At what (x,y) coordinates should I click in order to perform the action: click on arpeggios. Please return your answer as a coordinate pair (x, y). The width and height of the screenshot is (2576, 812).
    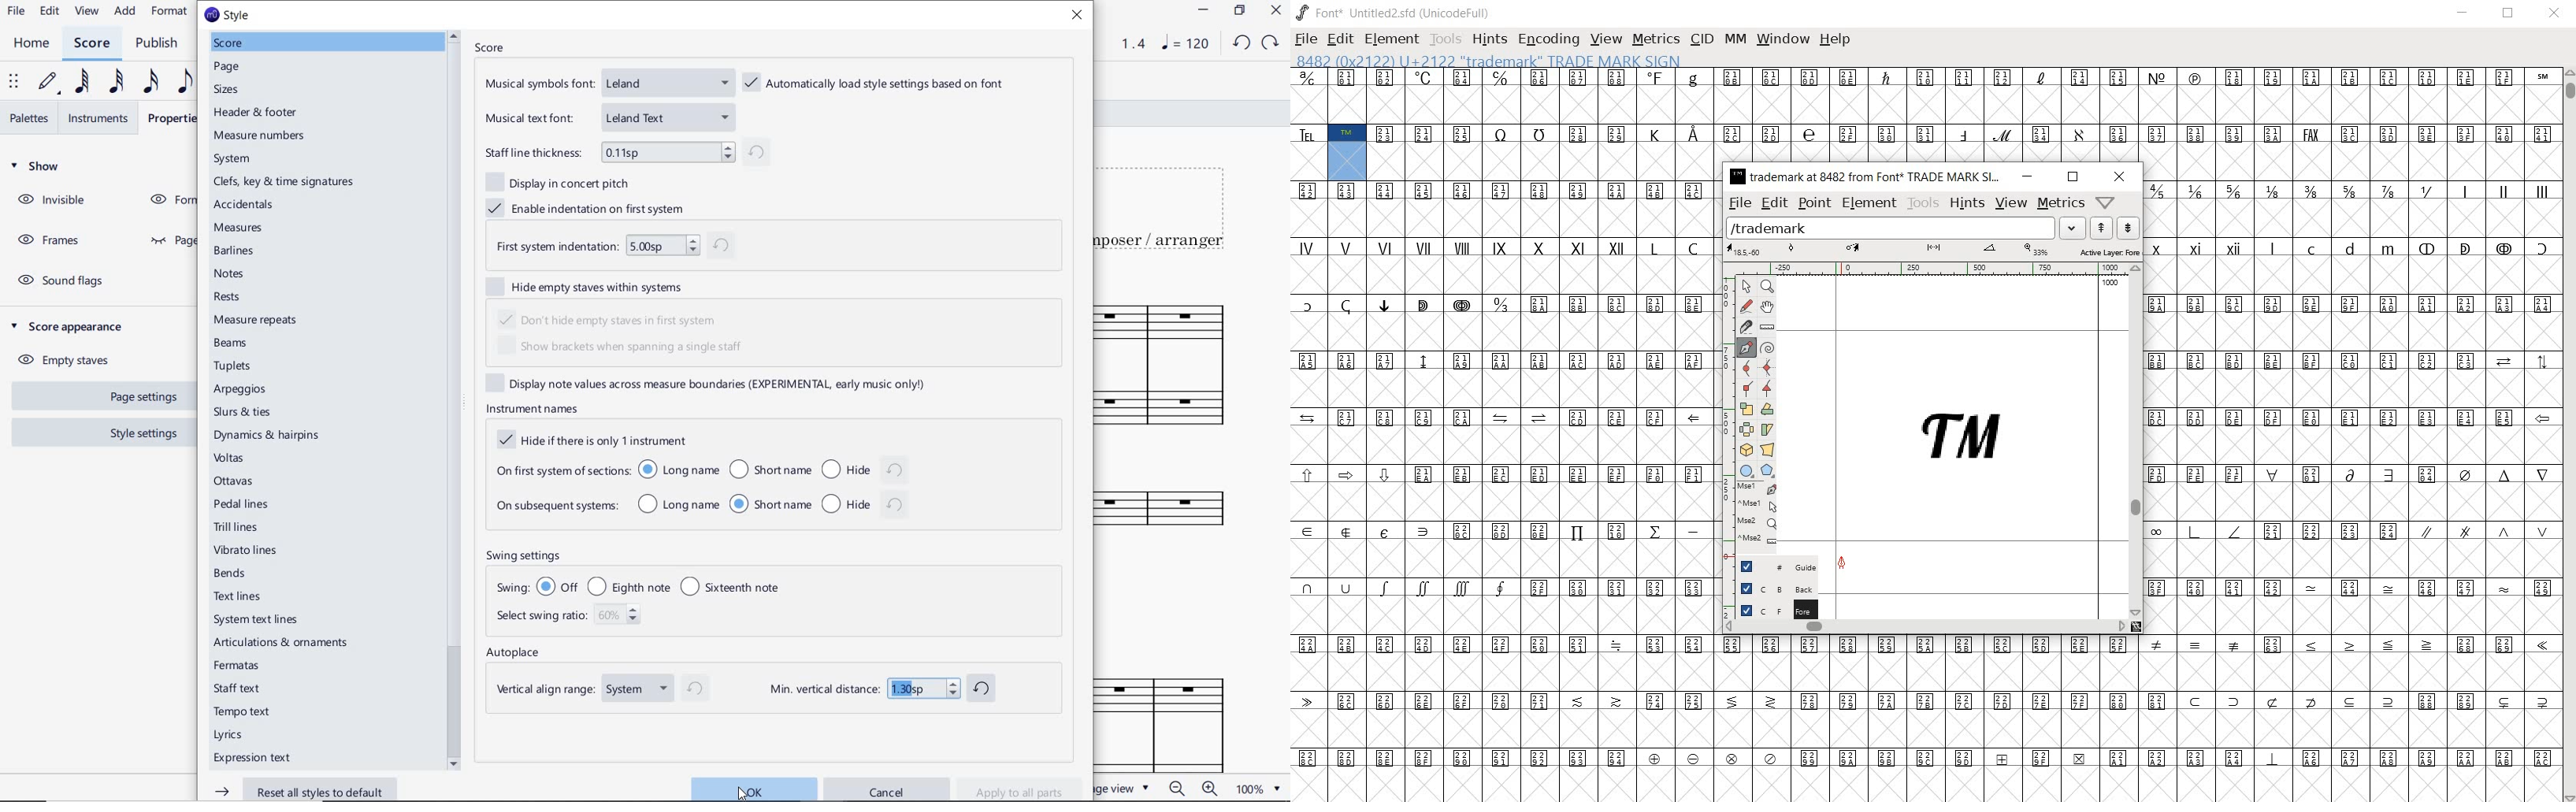
    Looking at the image, I should click on (244, 390).